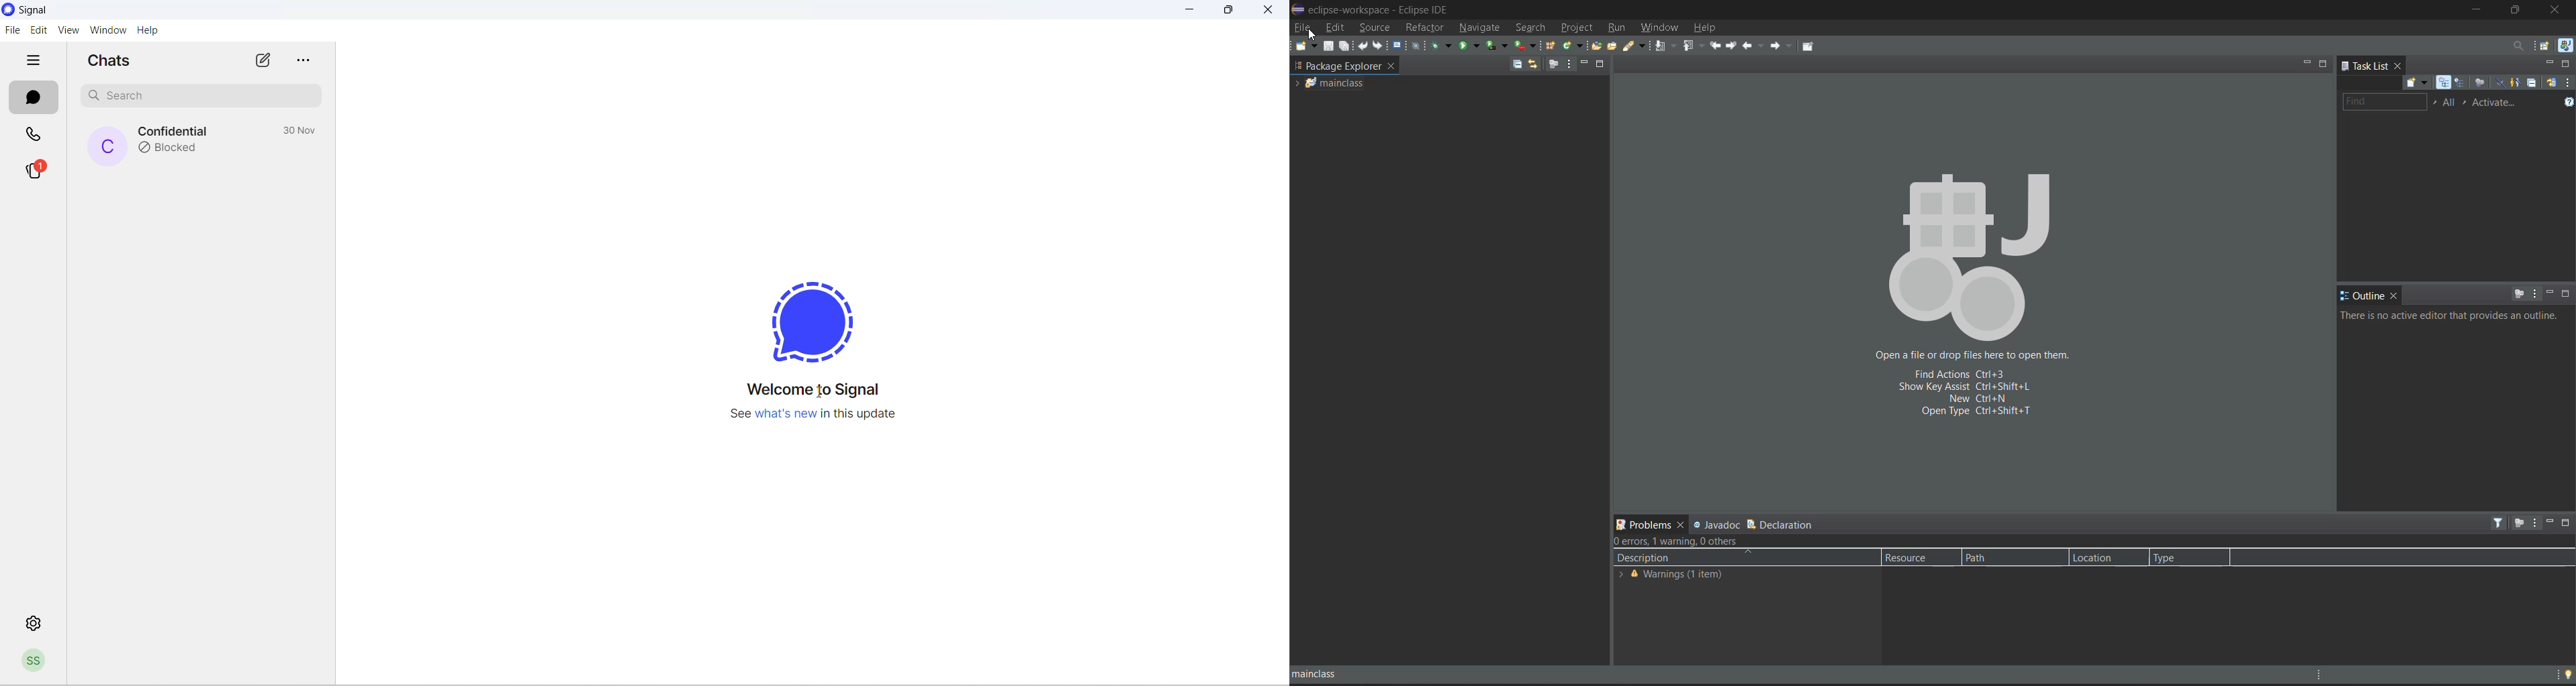 This screenshot has height=700, width=2576. Describe the element at coordinates (37, 132) in the screenshot. I see `calls` at that location.